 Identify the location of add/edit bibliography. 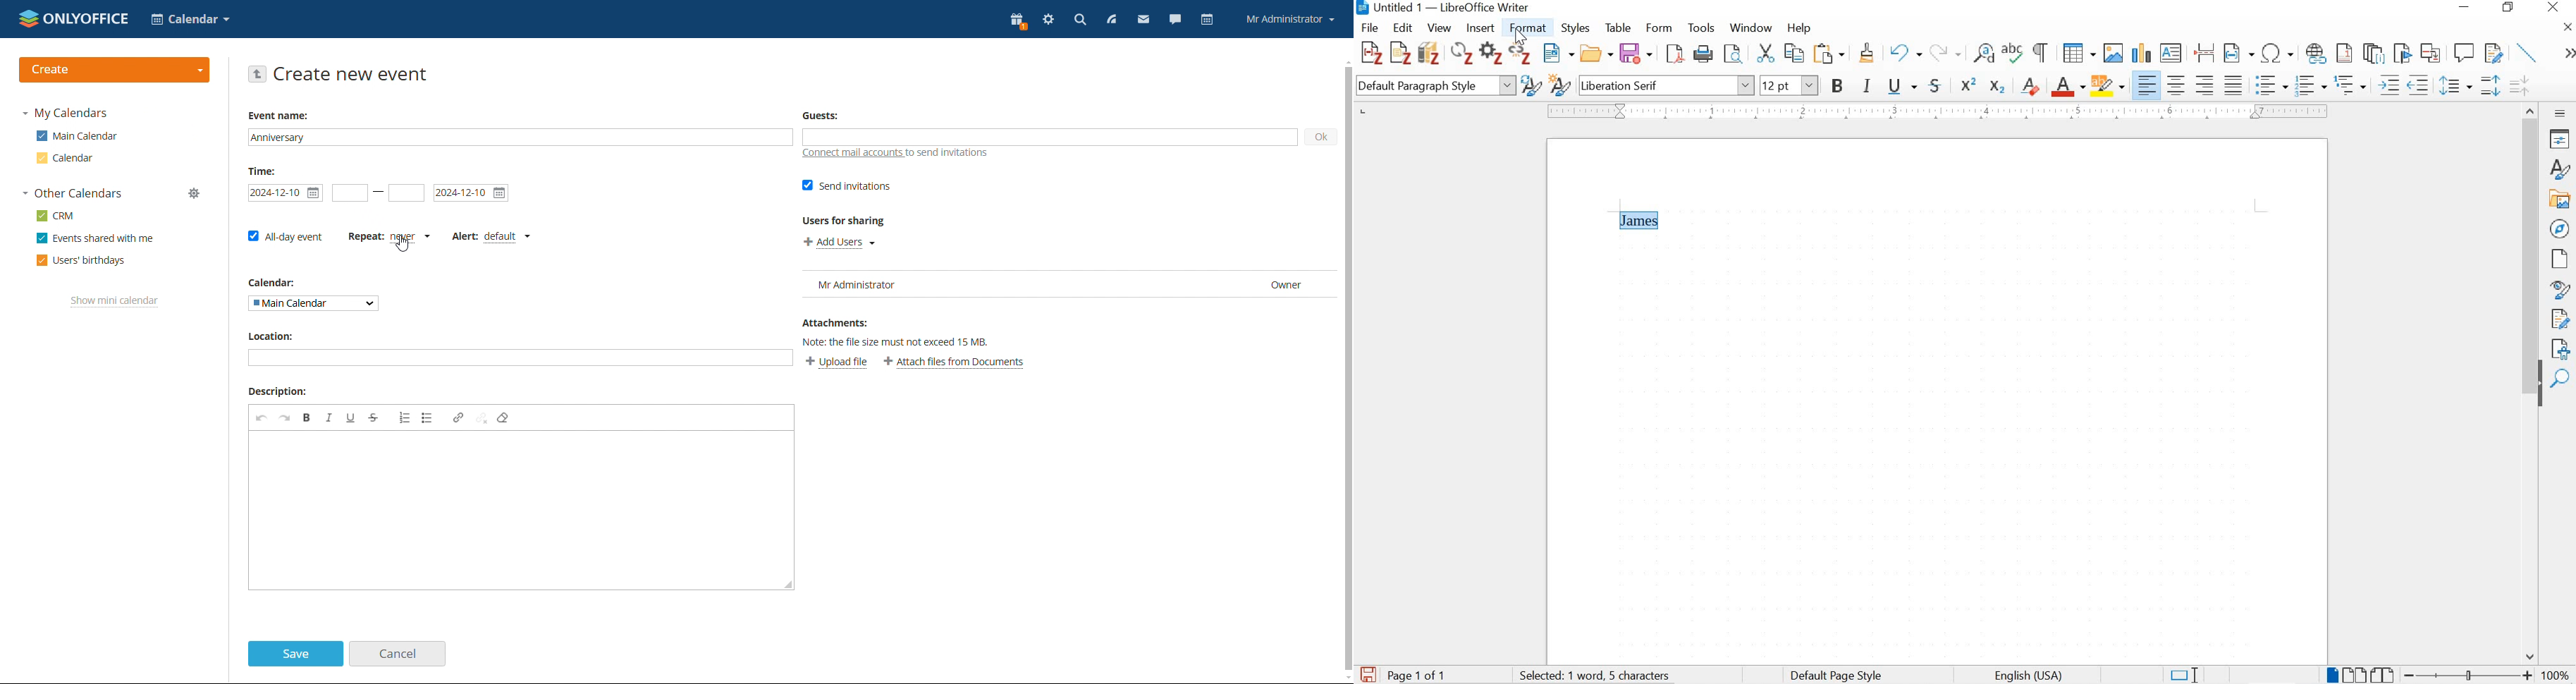
(1429, 52).